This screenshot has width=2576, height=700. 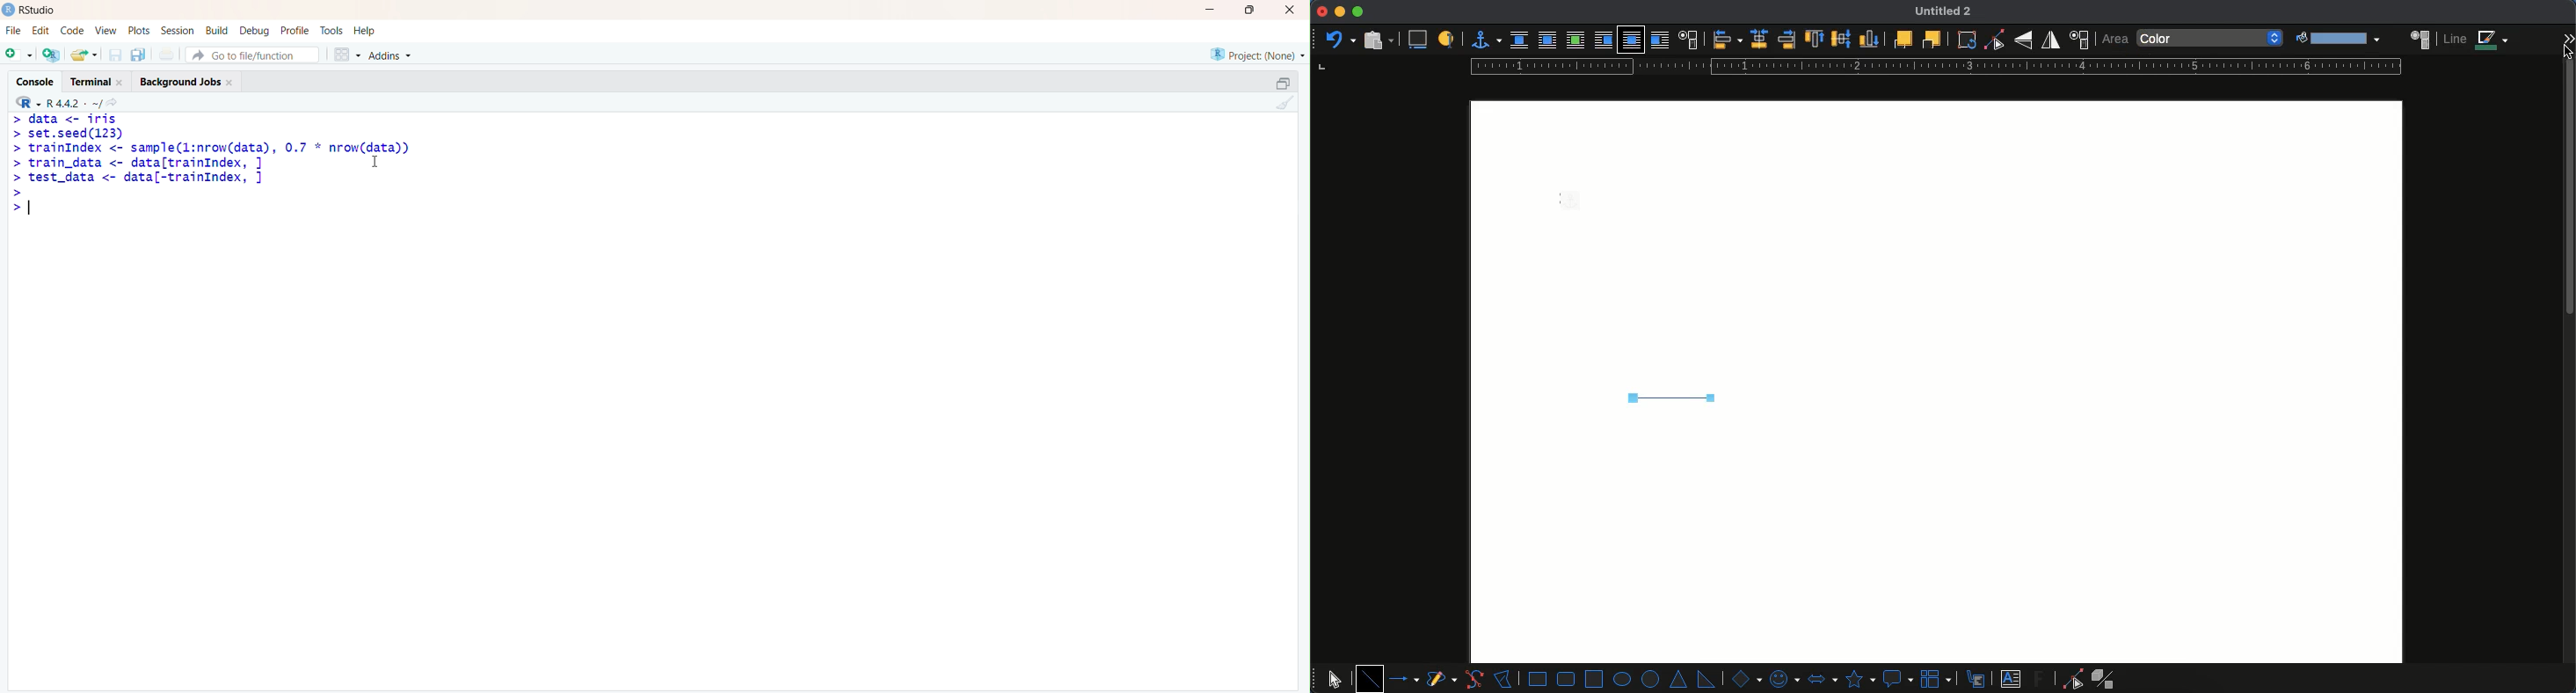 What do you see at coordinates (85, 55) in the screenshot?
I see `Open an existing file (Ctrl + O)` at bounding box center [85, 55].